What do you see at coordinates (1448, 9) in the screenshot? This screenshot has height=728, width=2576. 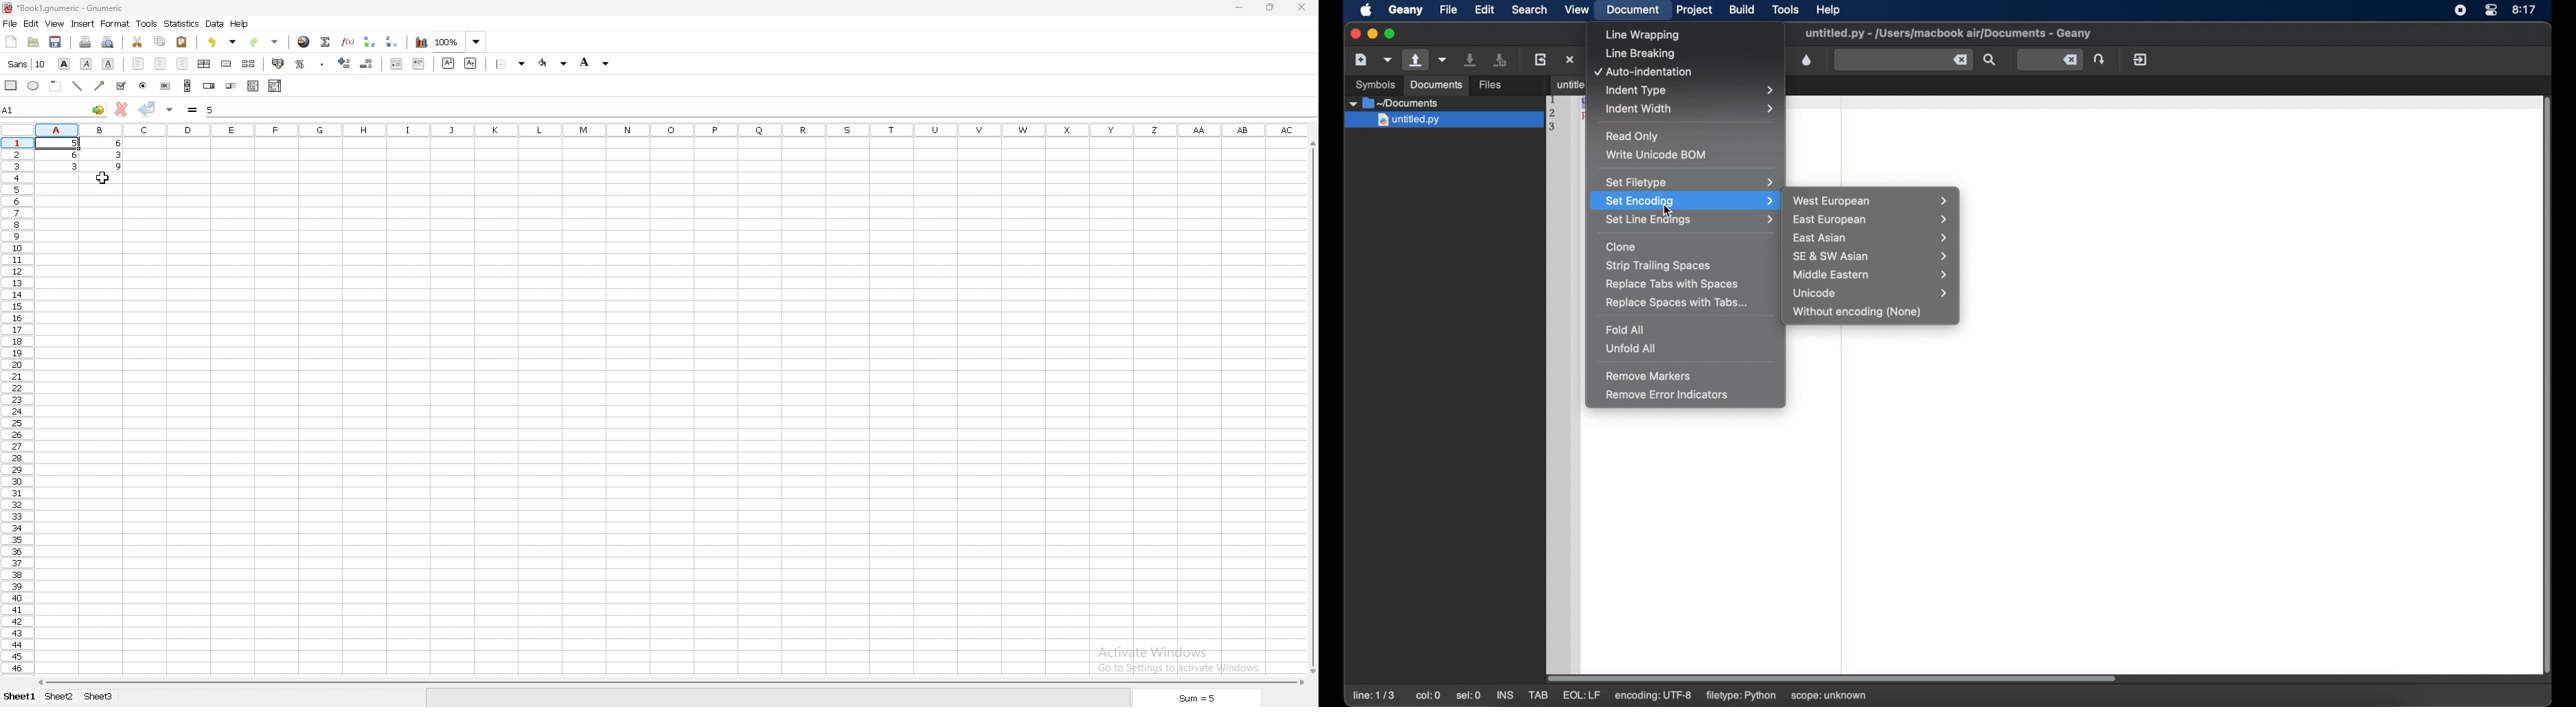 I see `file` at bounding box center [1448, 9].